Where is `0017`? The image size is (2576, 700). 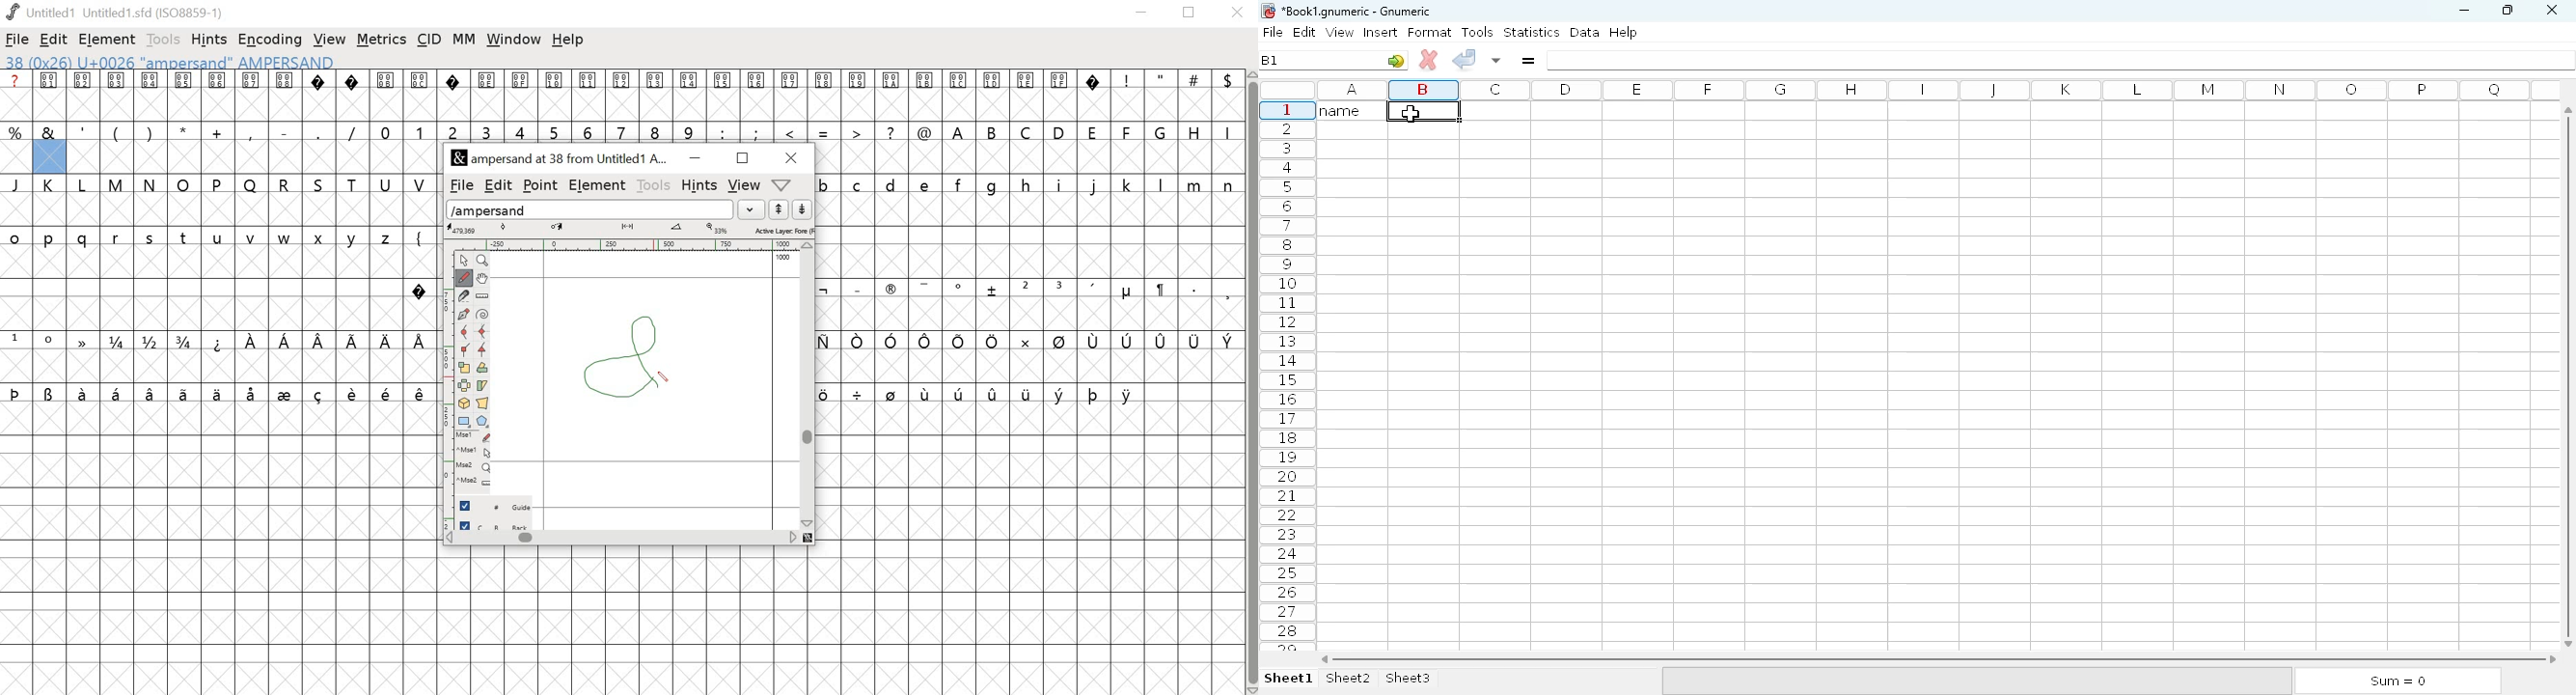
0017 is located at coordinates (791, 96).